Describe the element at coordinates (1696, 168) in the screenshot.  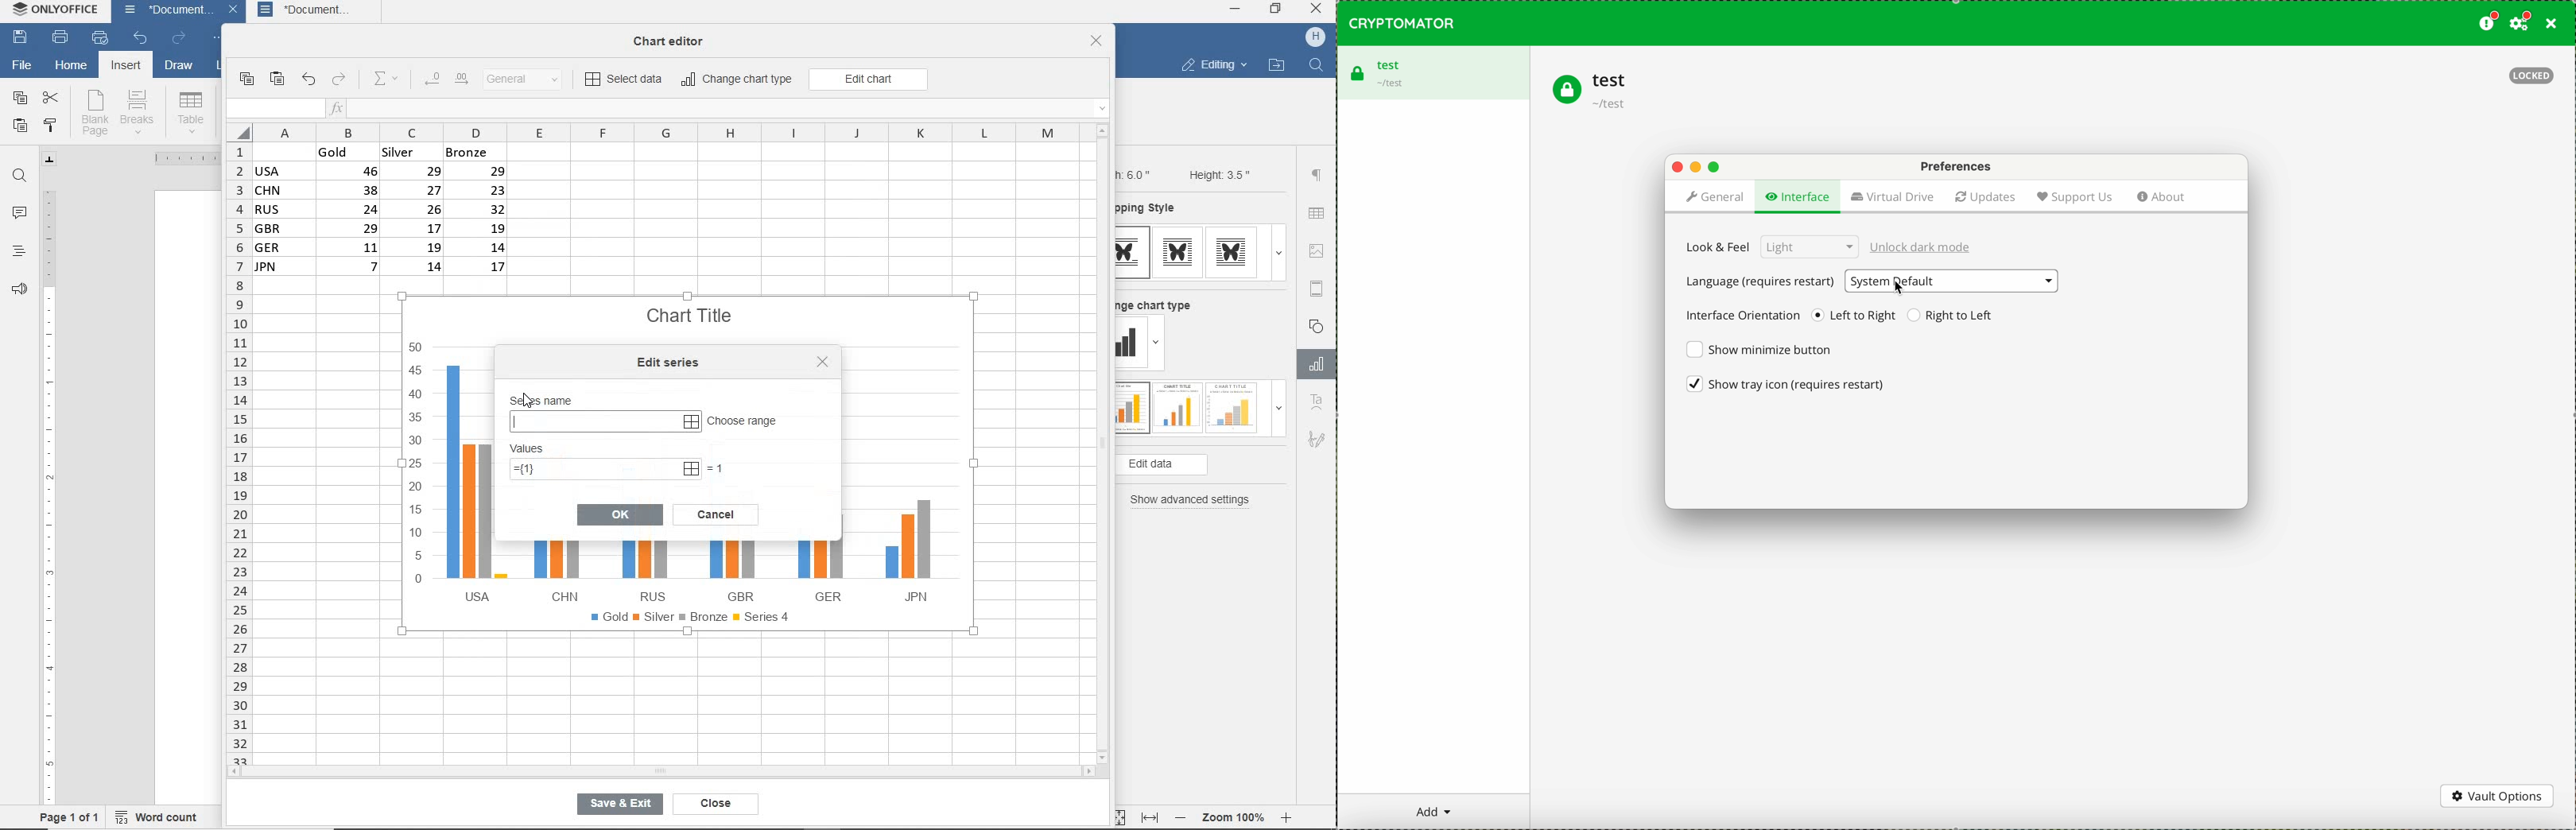
I see `minimize` at that location.